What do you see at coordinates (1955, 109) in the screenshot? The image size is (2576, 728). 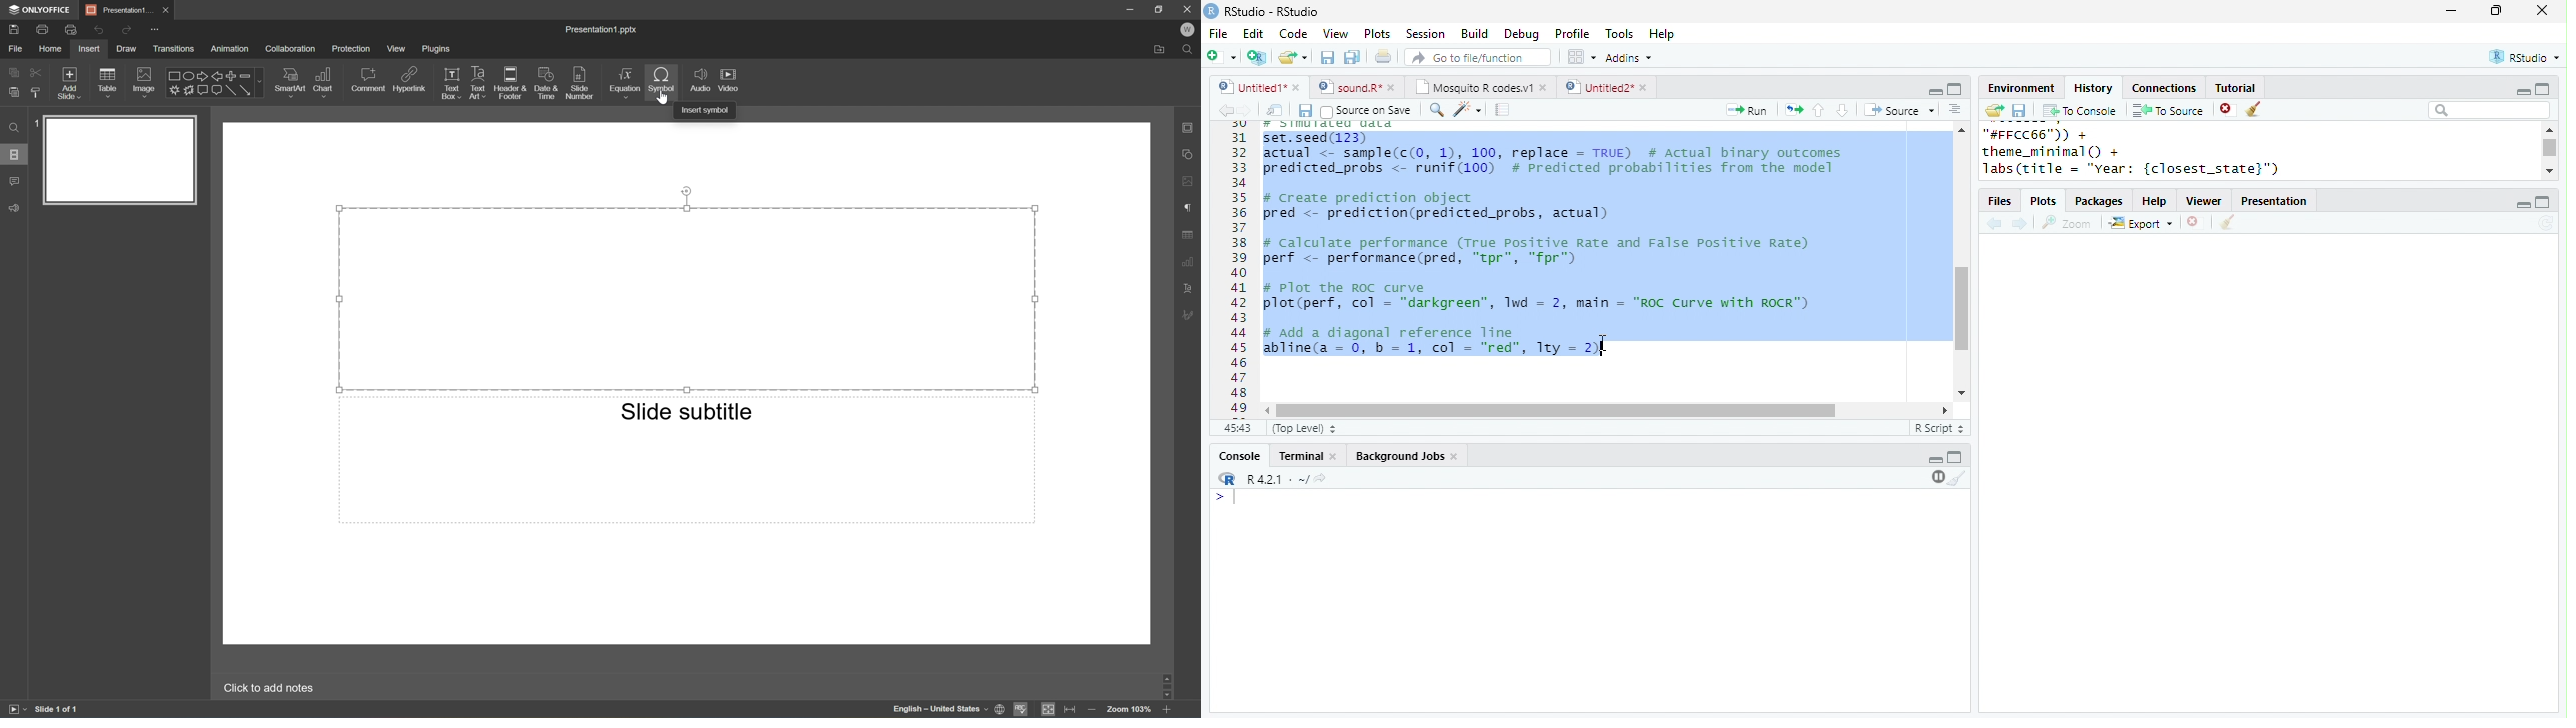 I see `options` at bounding box center [1955, 109].